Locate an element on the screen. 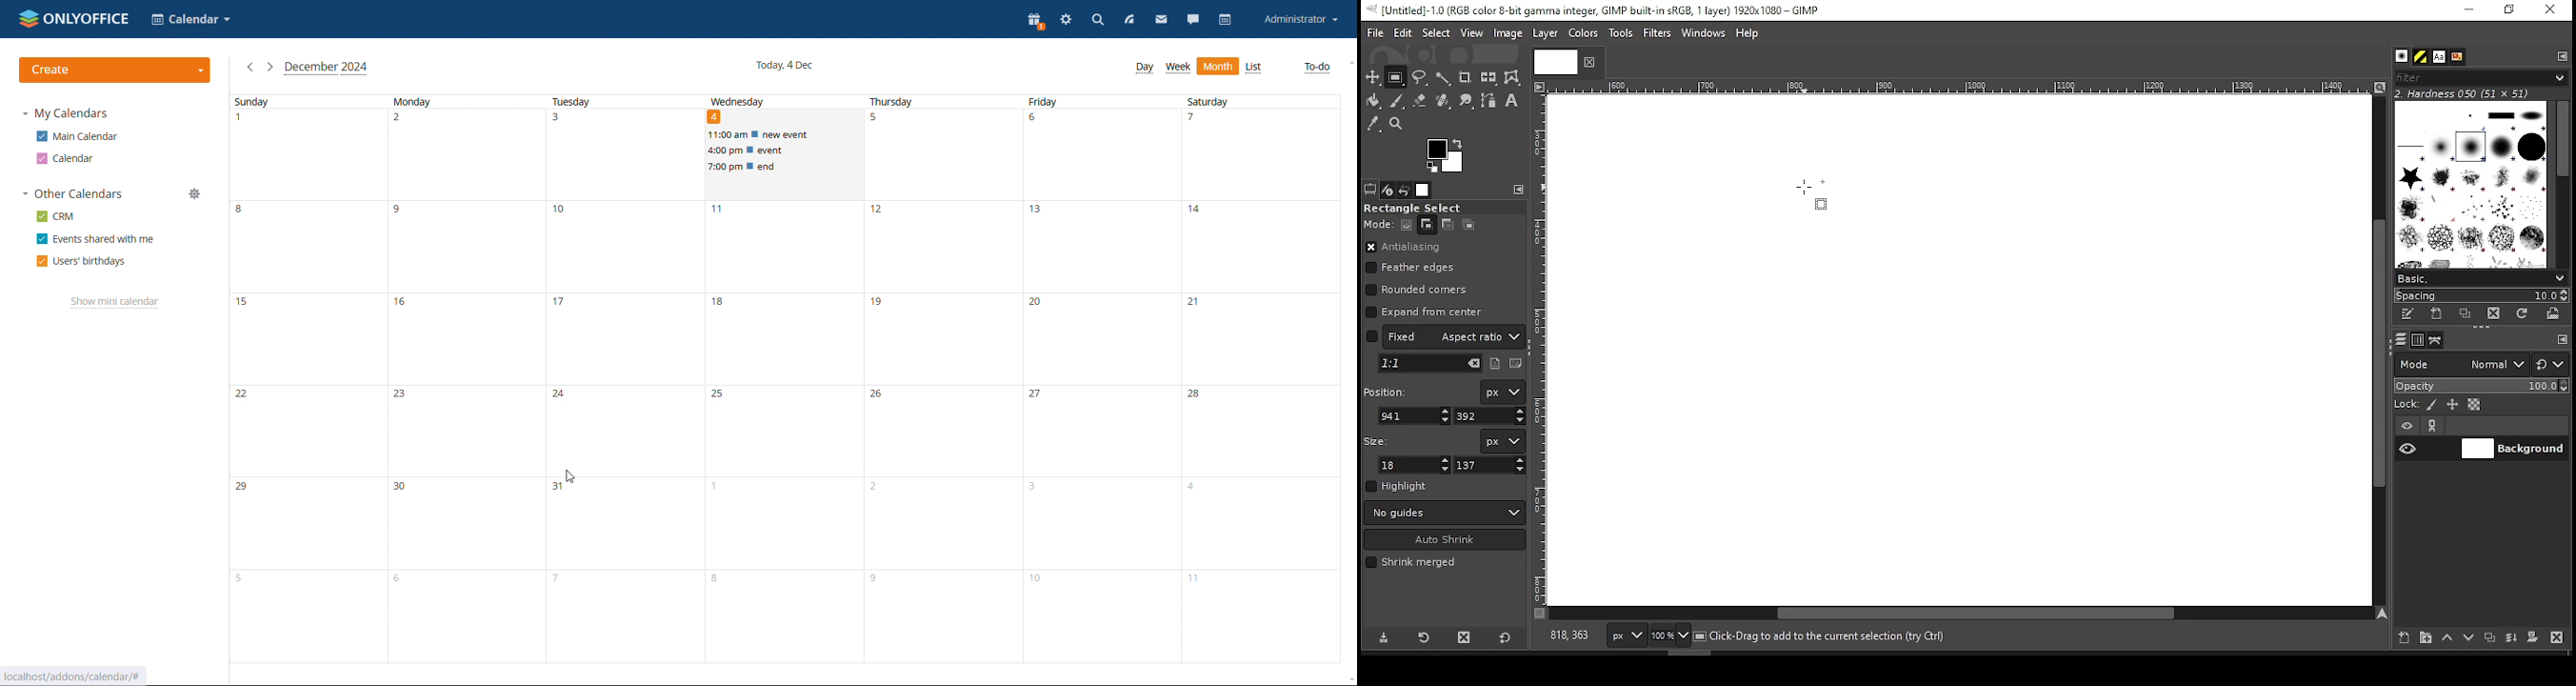  smudge tool is located at coordinates (1468, 101).